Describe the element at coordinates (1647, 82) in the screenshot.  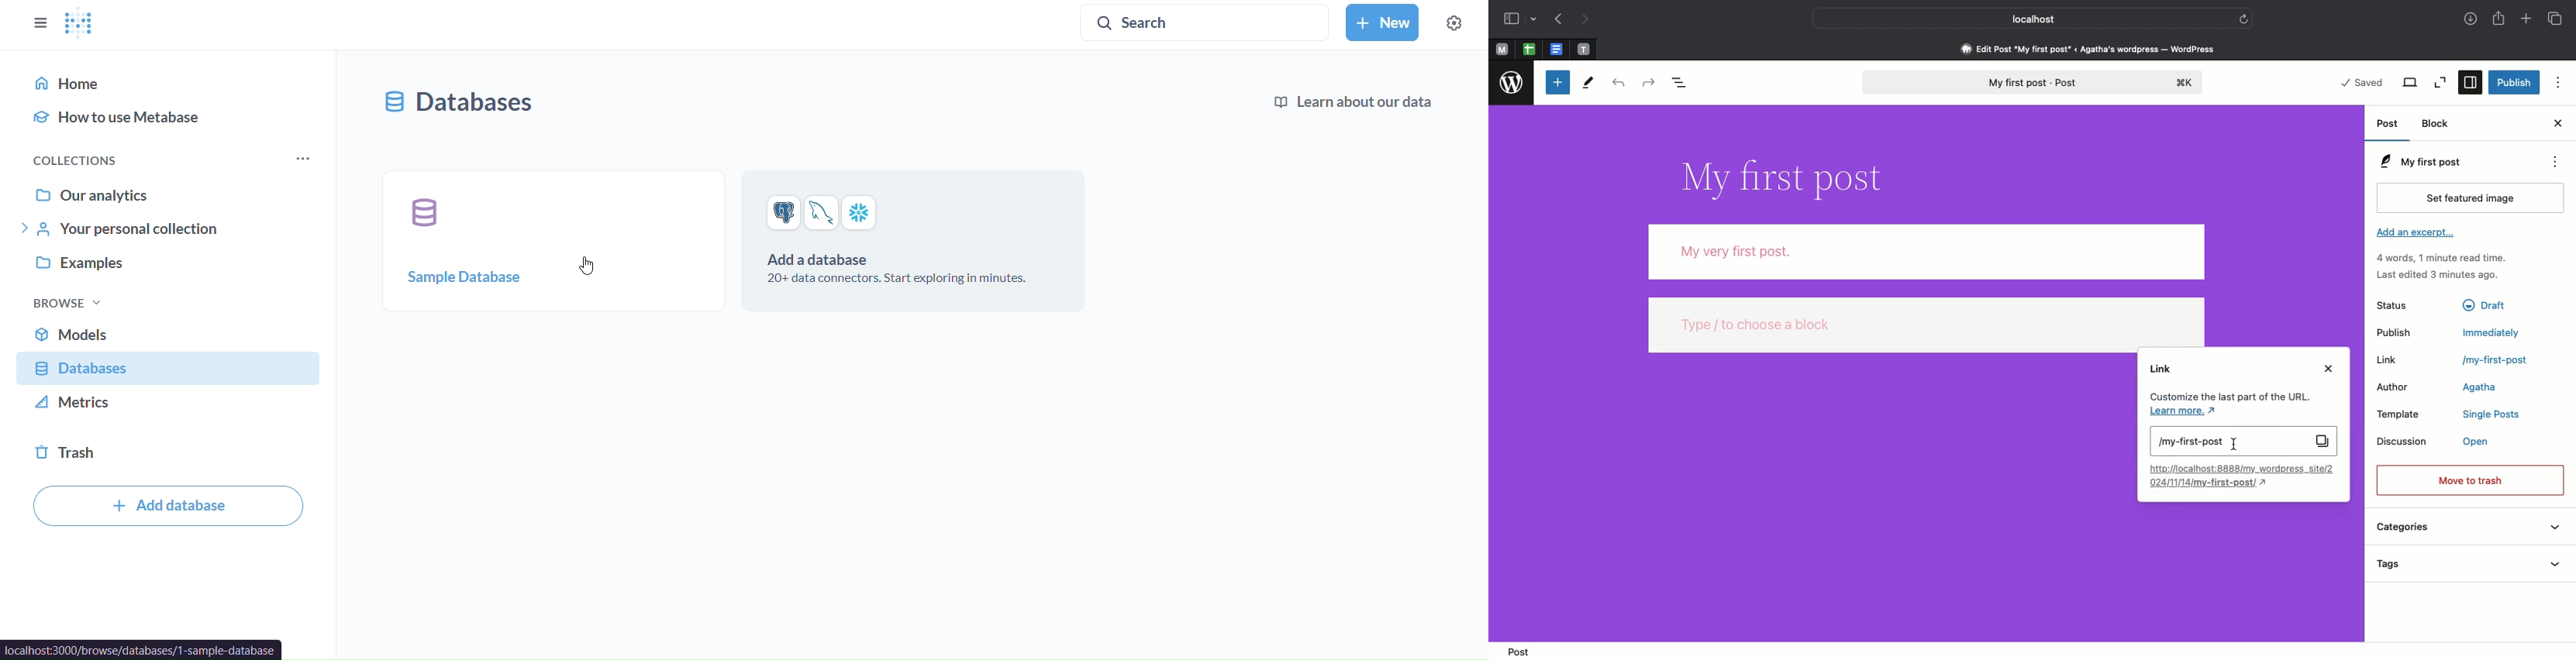
I see `Redo` at that location.